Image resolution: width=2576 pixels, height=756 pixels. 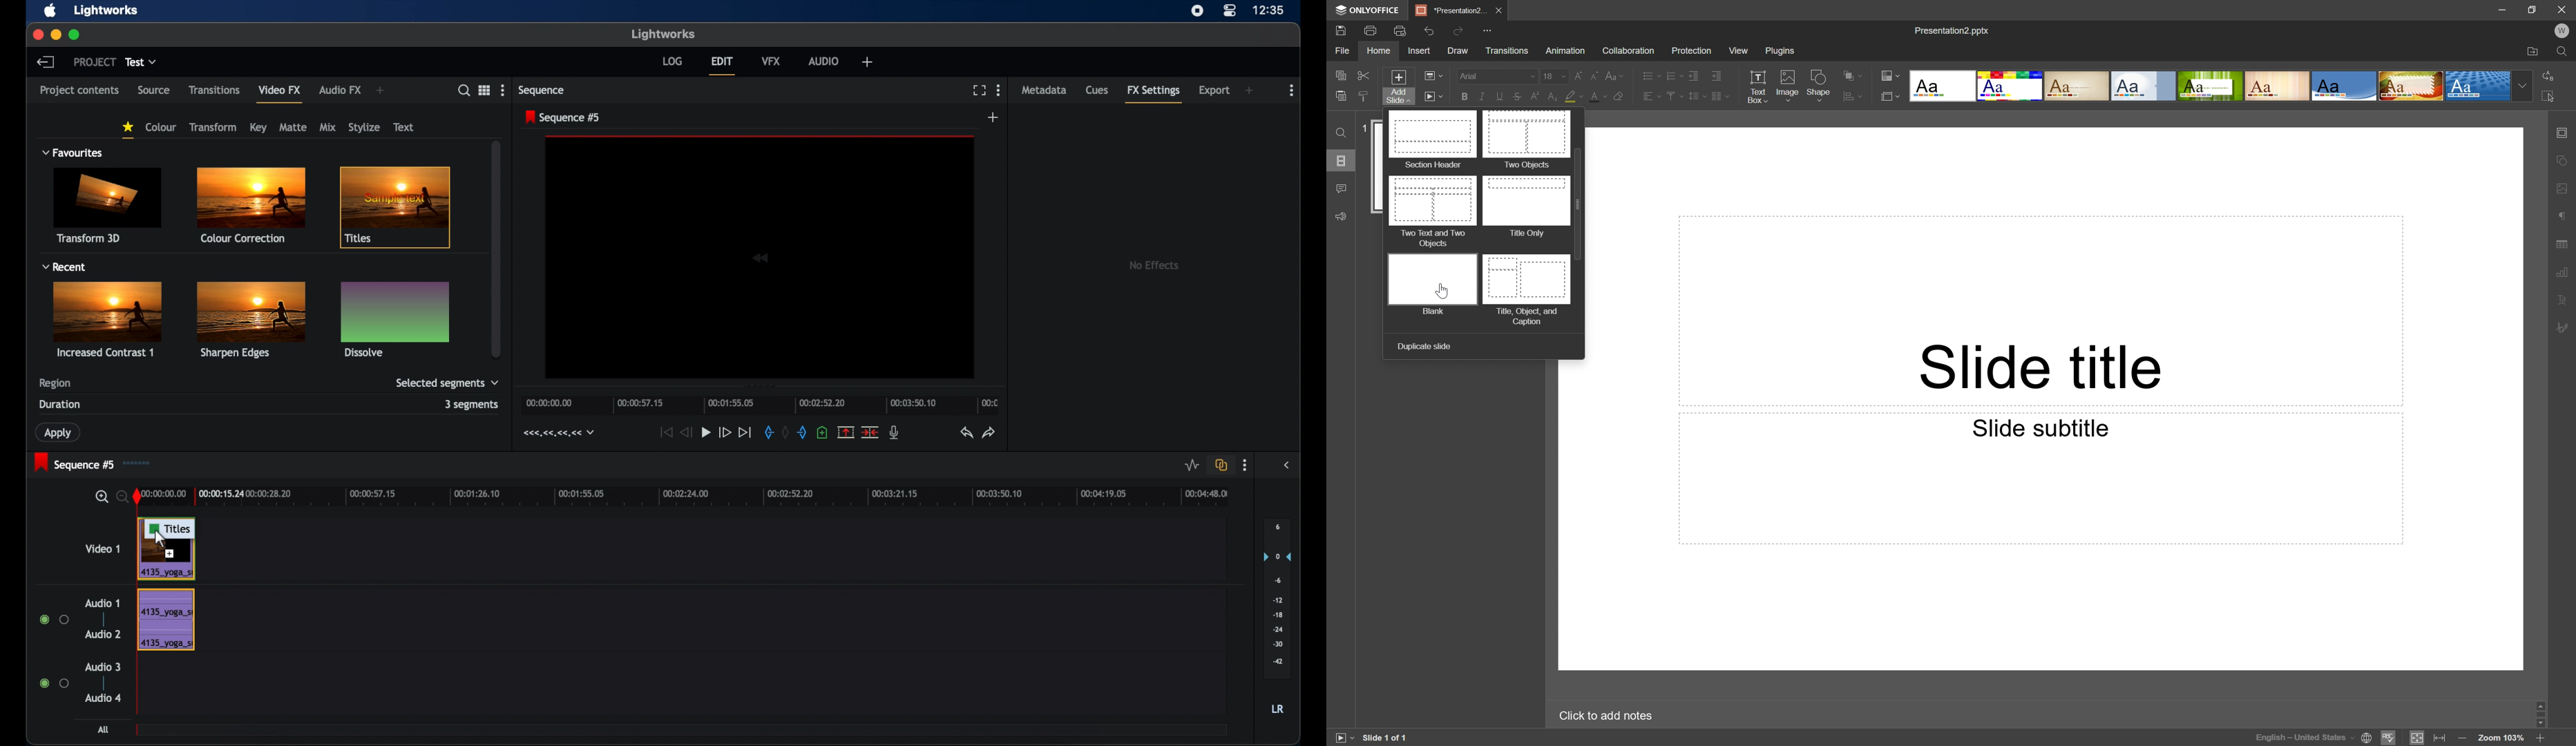 What do you see at coordinates (2549, 94) in the screenshot?
I see `Select all` at bounding box center [2549, 94].